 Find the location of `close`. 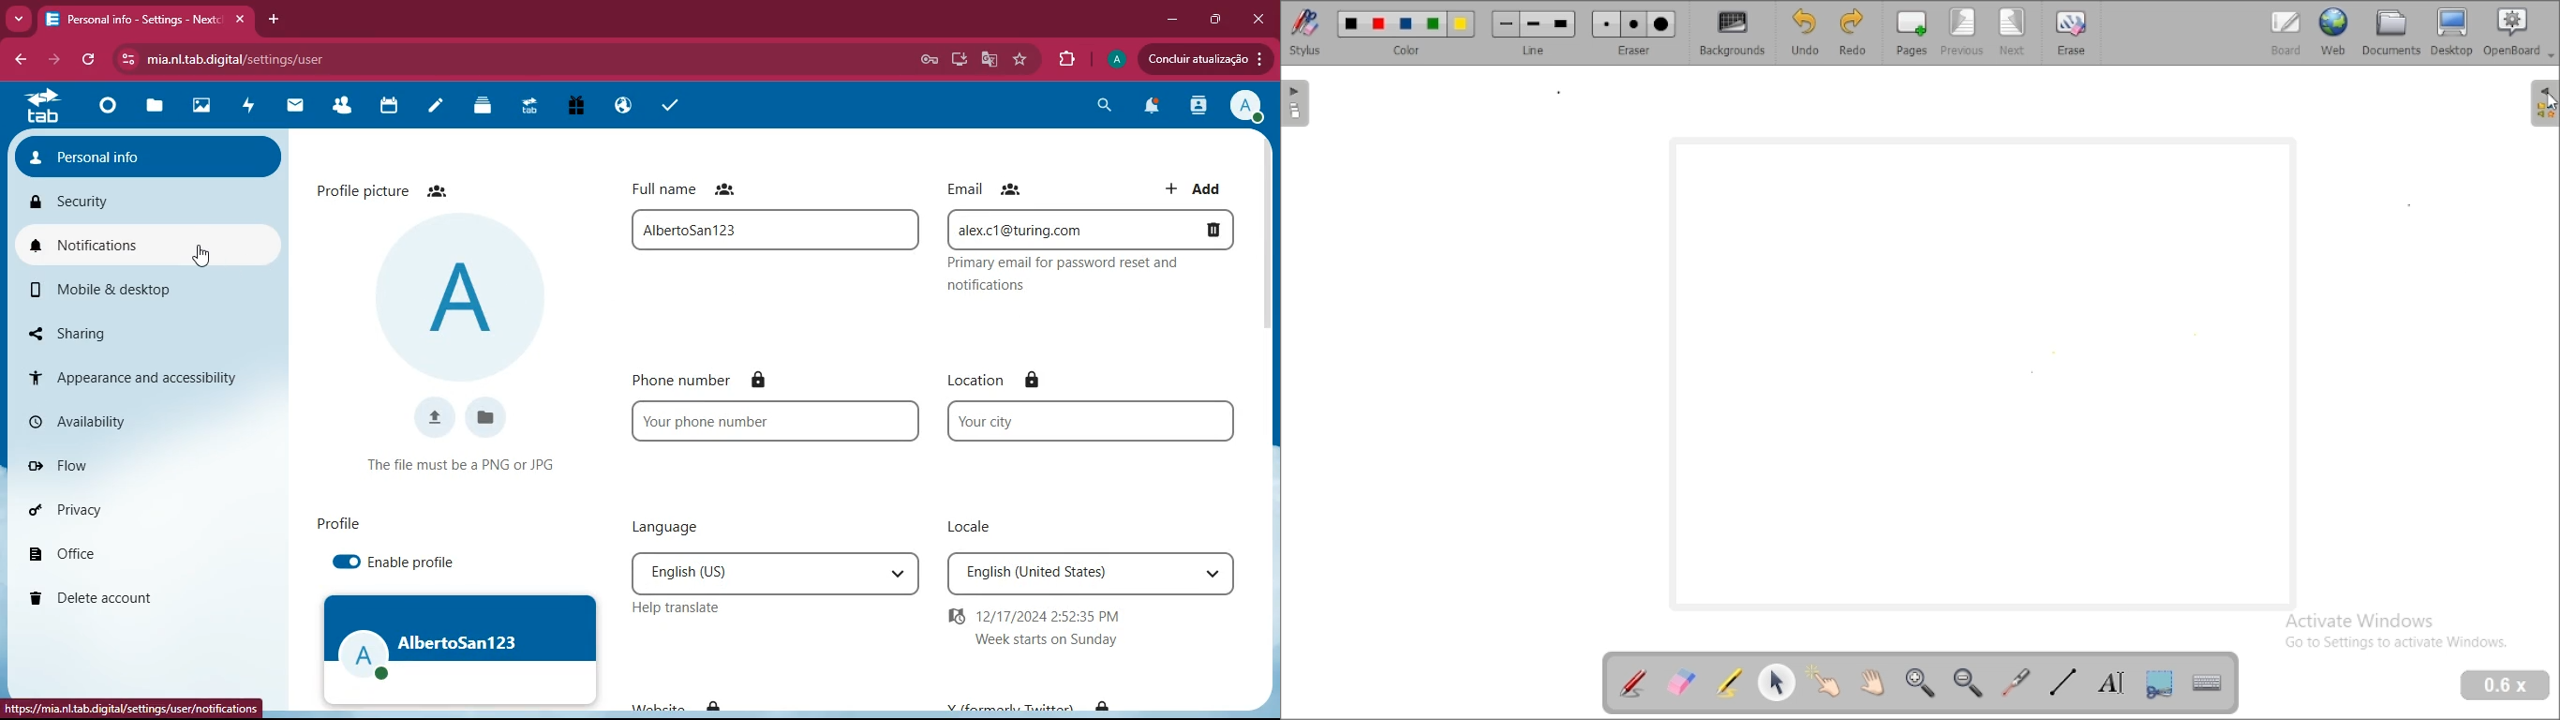

close is located at coordinates (1260, 16).